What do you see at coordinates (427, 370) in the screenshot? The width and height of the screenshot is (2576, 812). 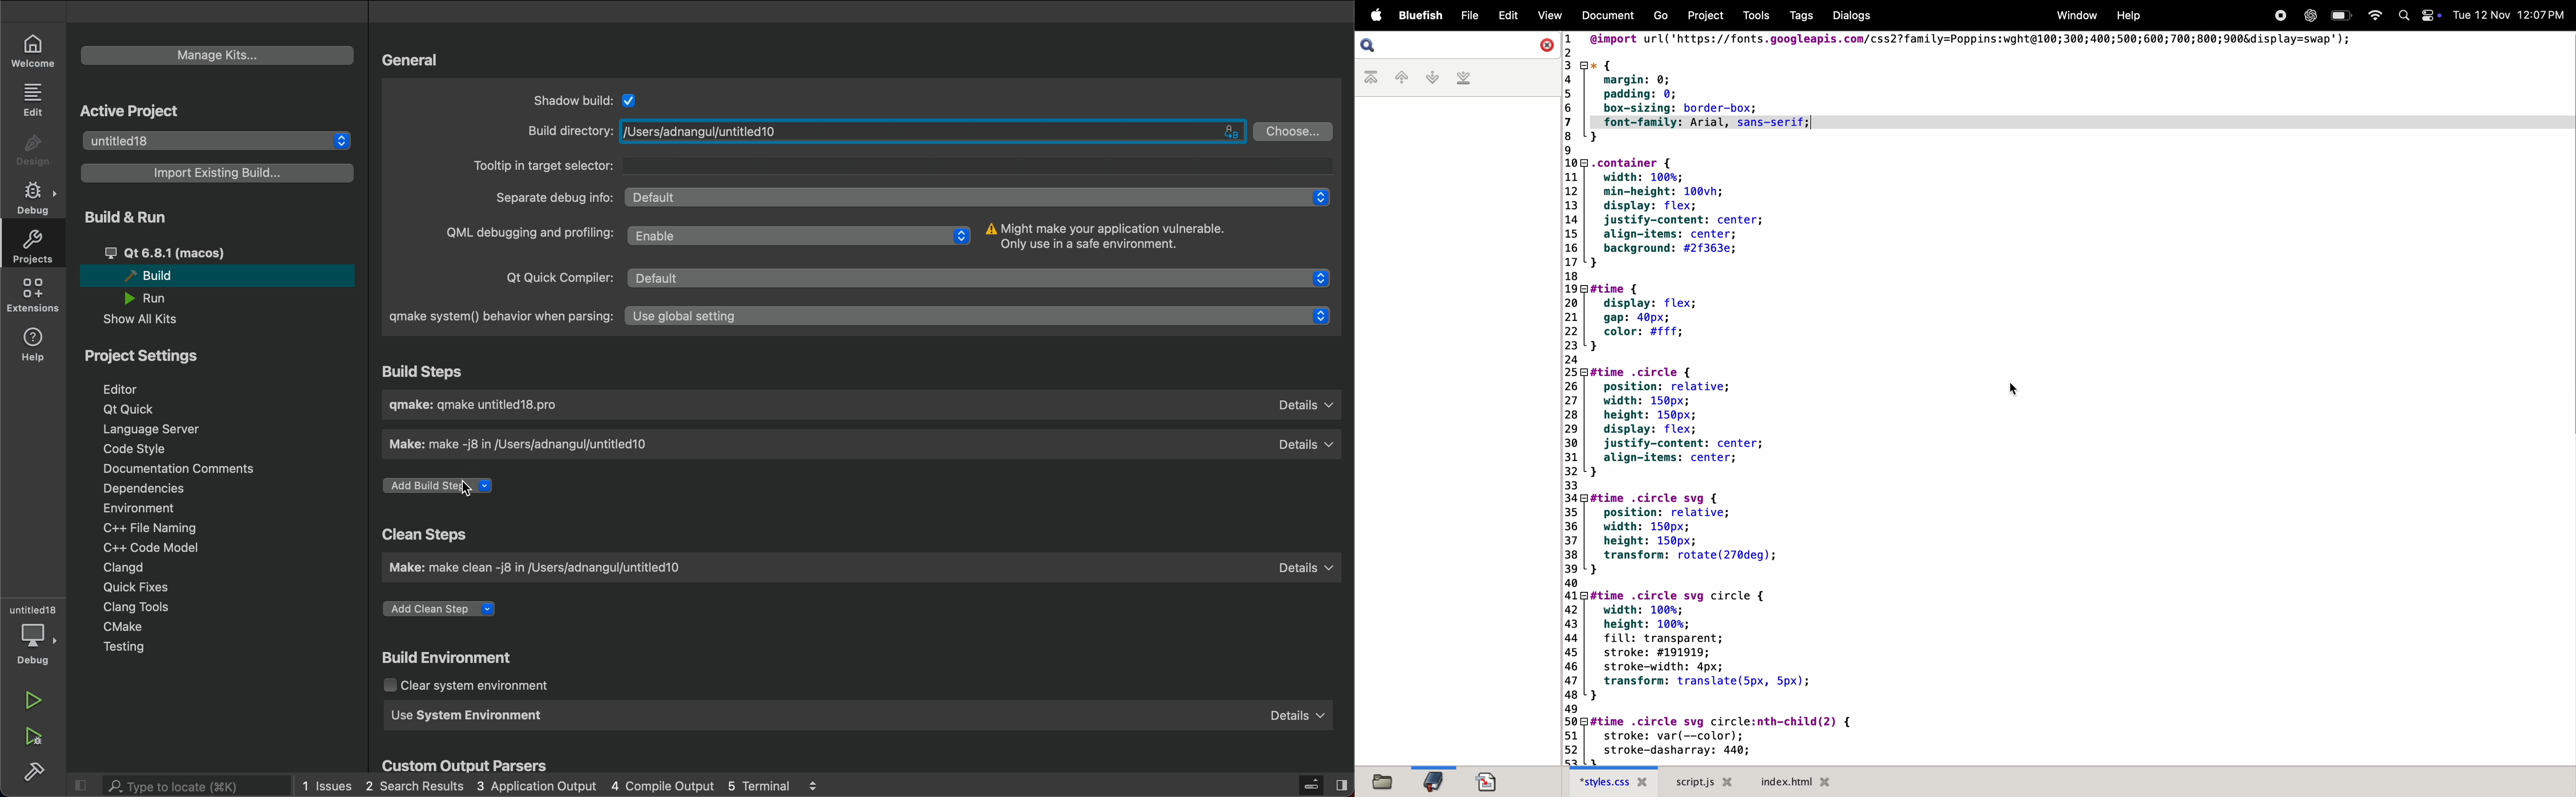 I see `Build Steps` at bounding box center [427, 370].